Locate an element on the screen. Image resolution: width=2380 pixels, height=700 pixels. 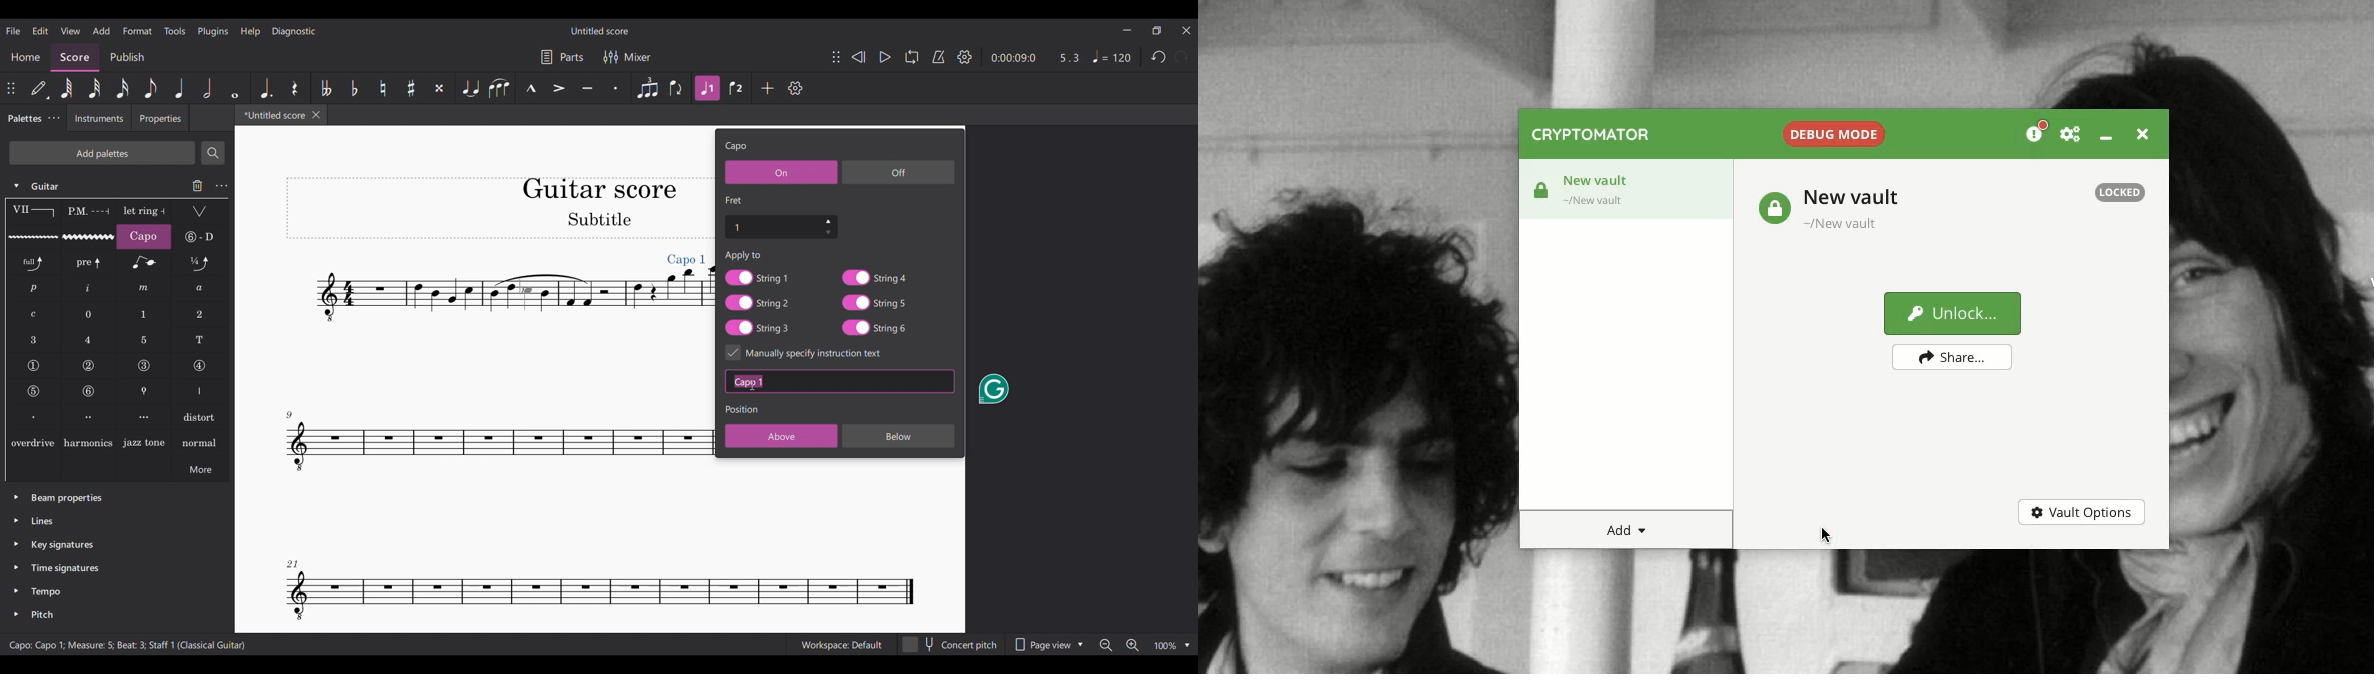
Tie is located at coordinates (469, 88).